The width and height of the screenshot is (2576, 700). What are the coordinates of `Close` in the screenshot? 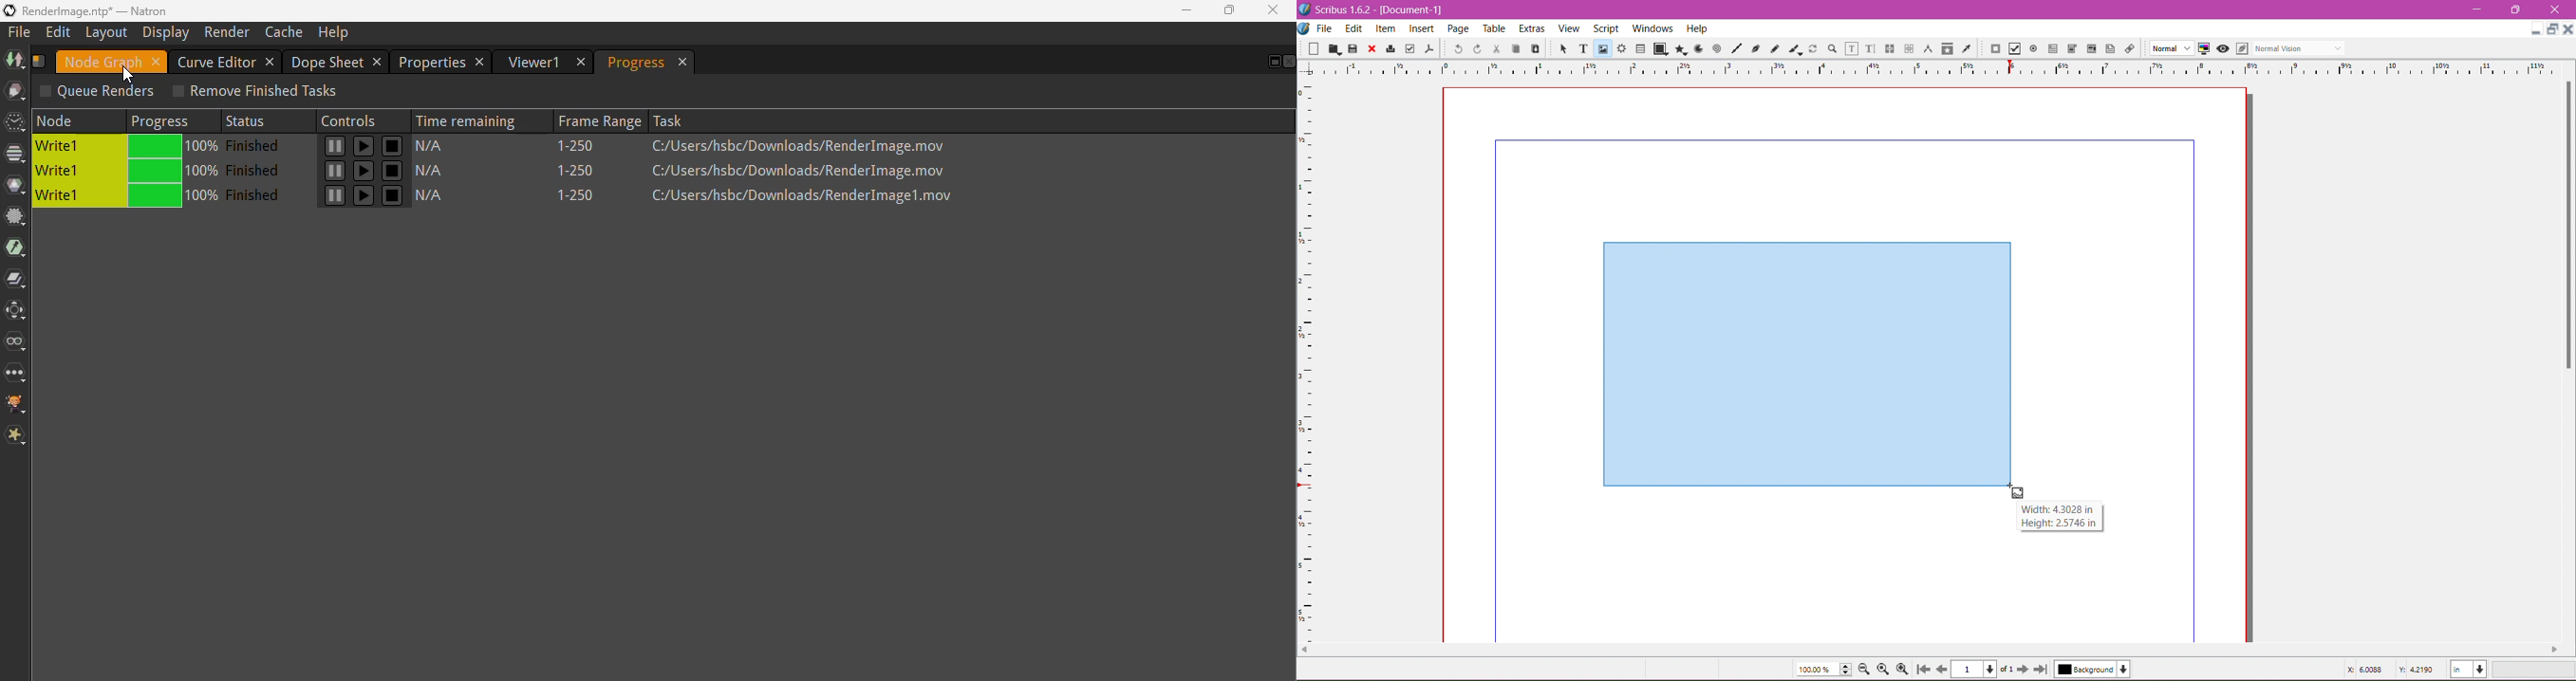 It's located at (1372, 49).